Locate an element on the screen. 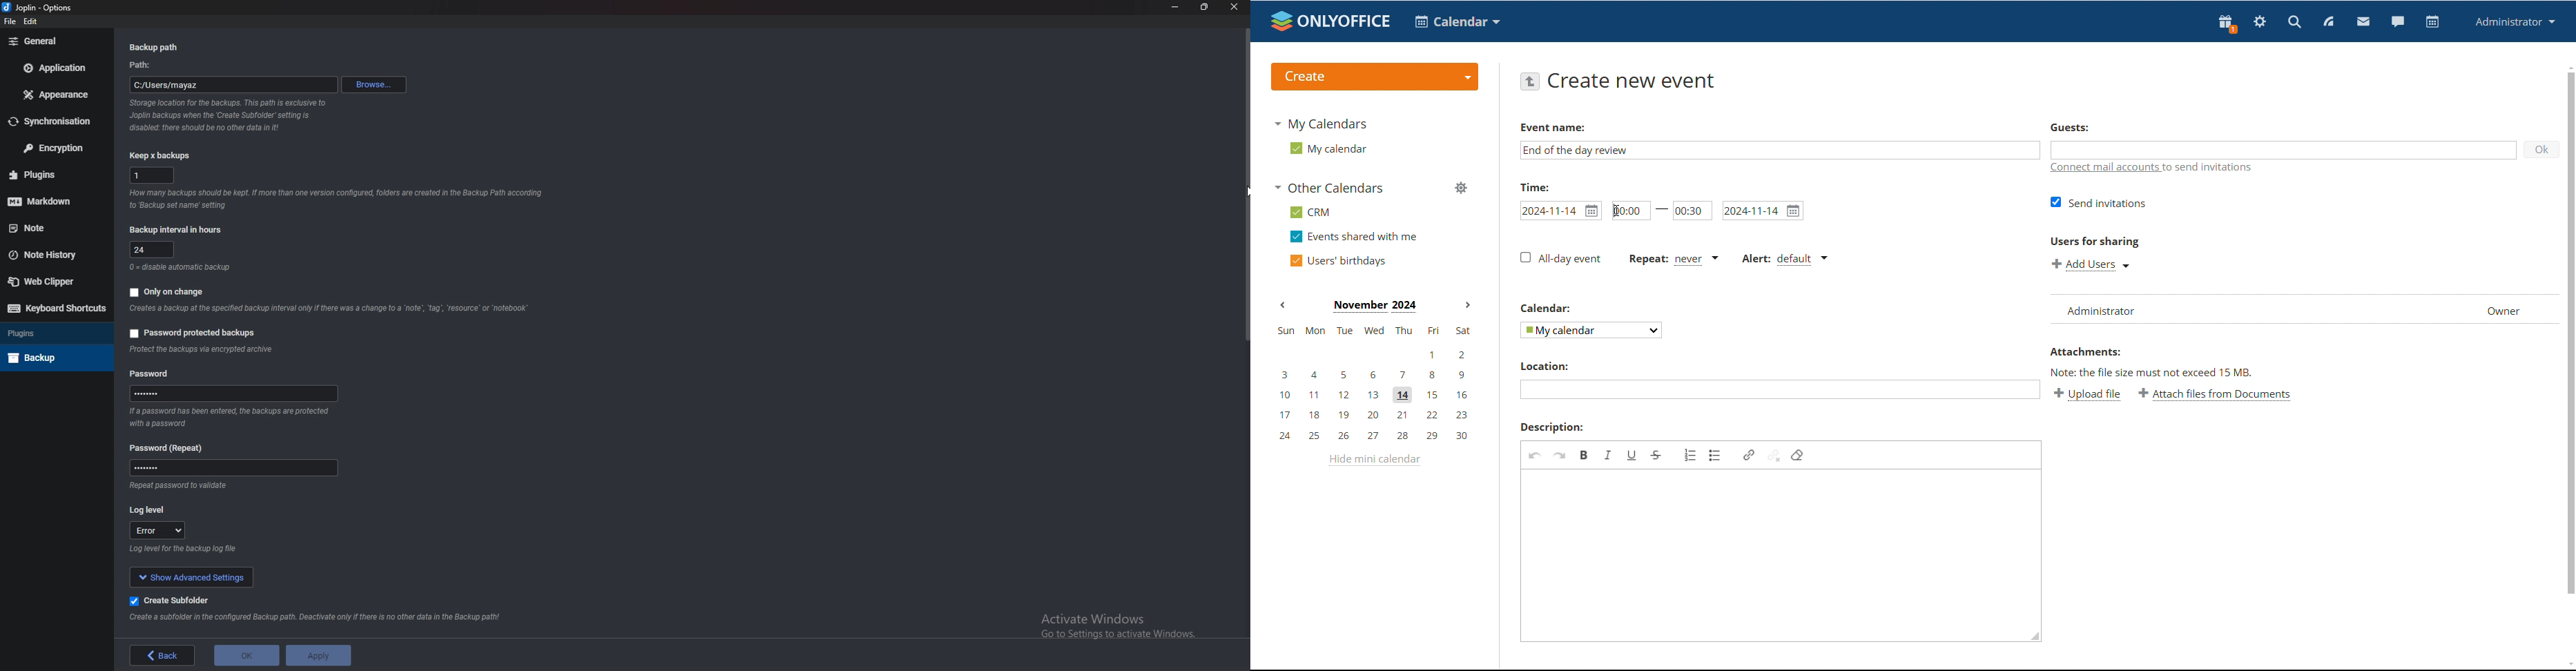 This screenshot has height=672, width=2576. Minimize is located at coordinates (1177, 7).